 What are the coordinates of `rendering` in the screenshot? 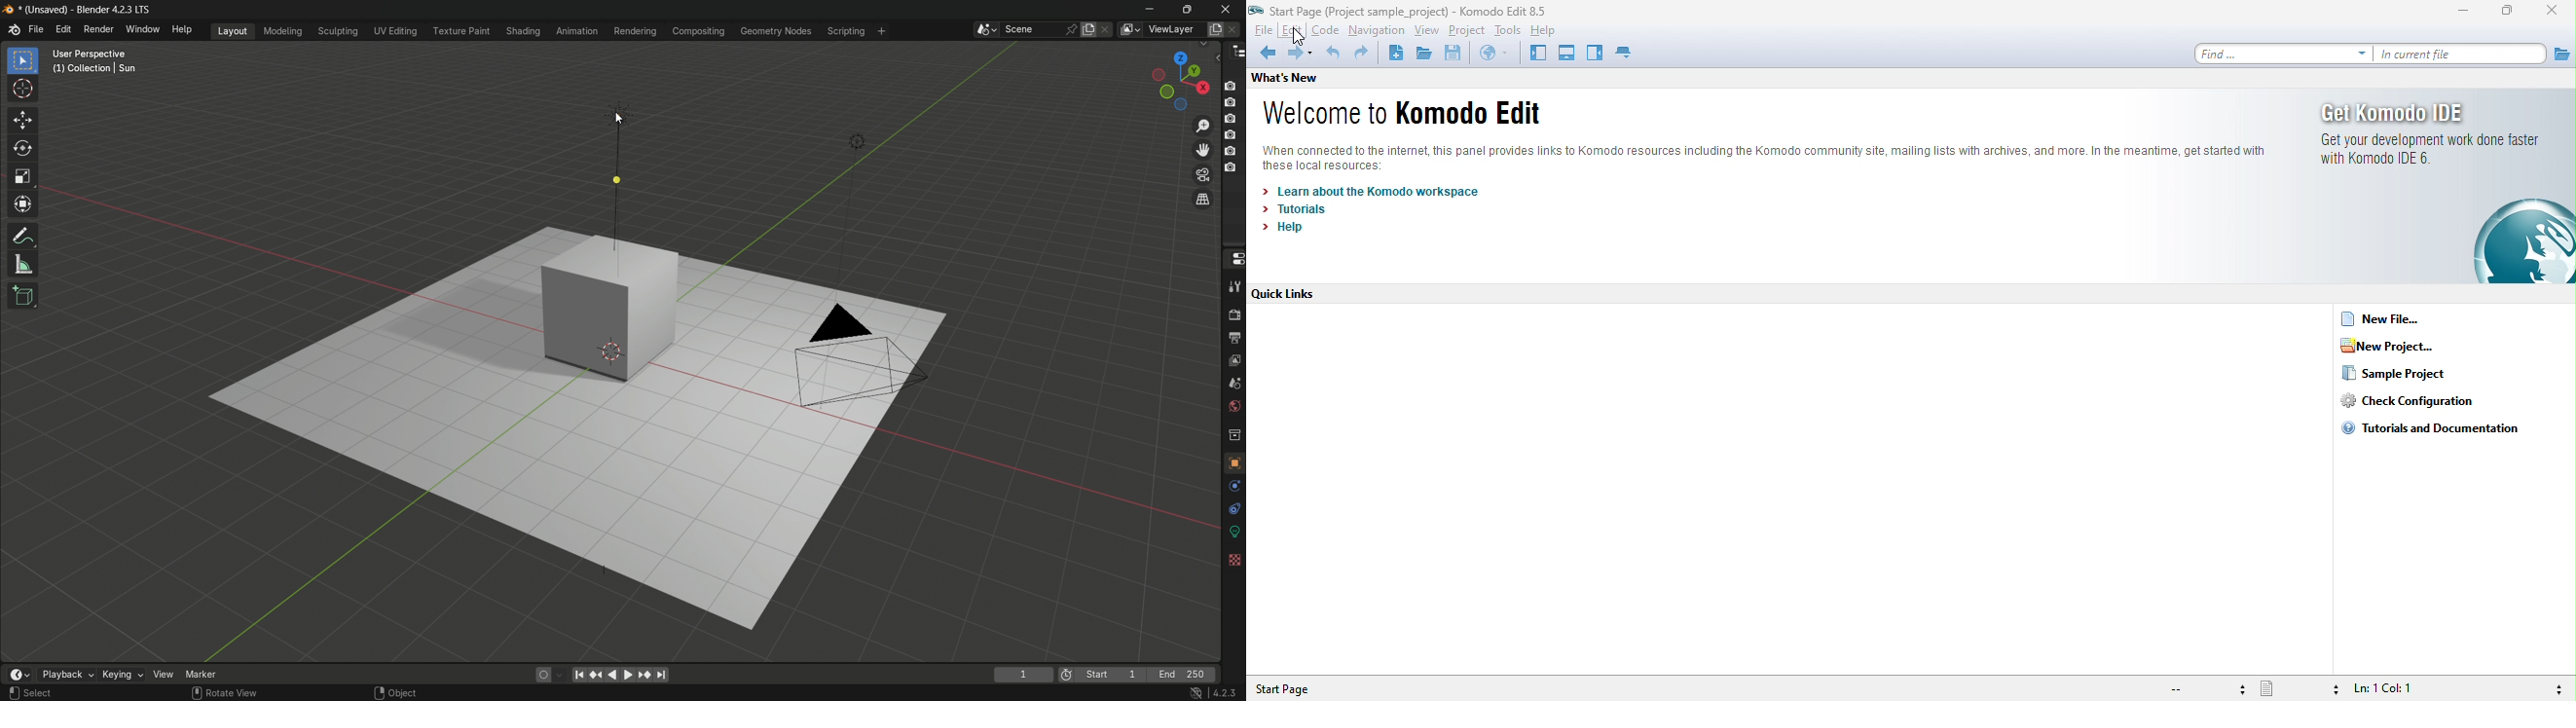 It's located at (633, 31).